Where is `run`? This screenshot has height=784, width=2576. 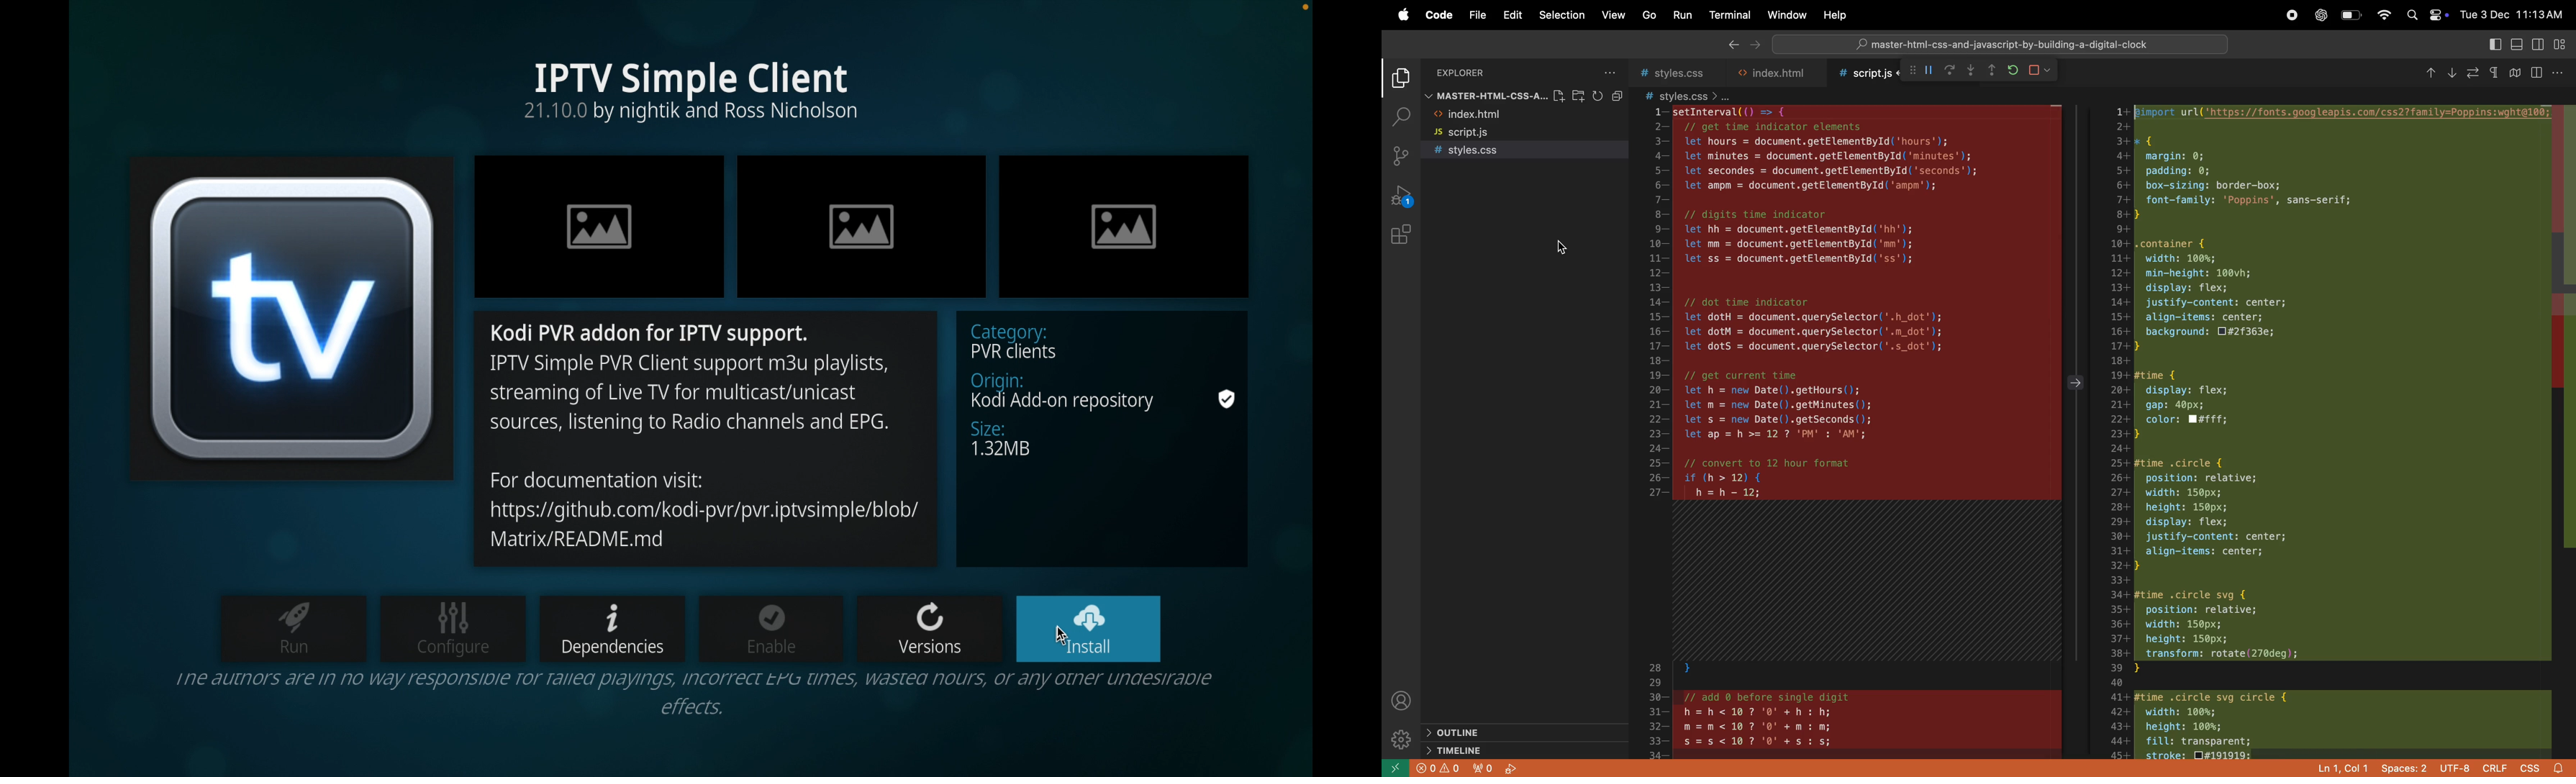
run is located at coordinates (293, 628).